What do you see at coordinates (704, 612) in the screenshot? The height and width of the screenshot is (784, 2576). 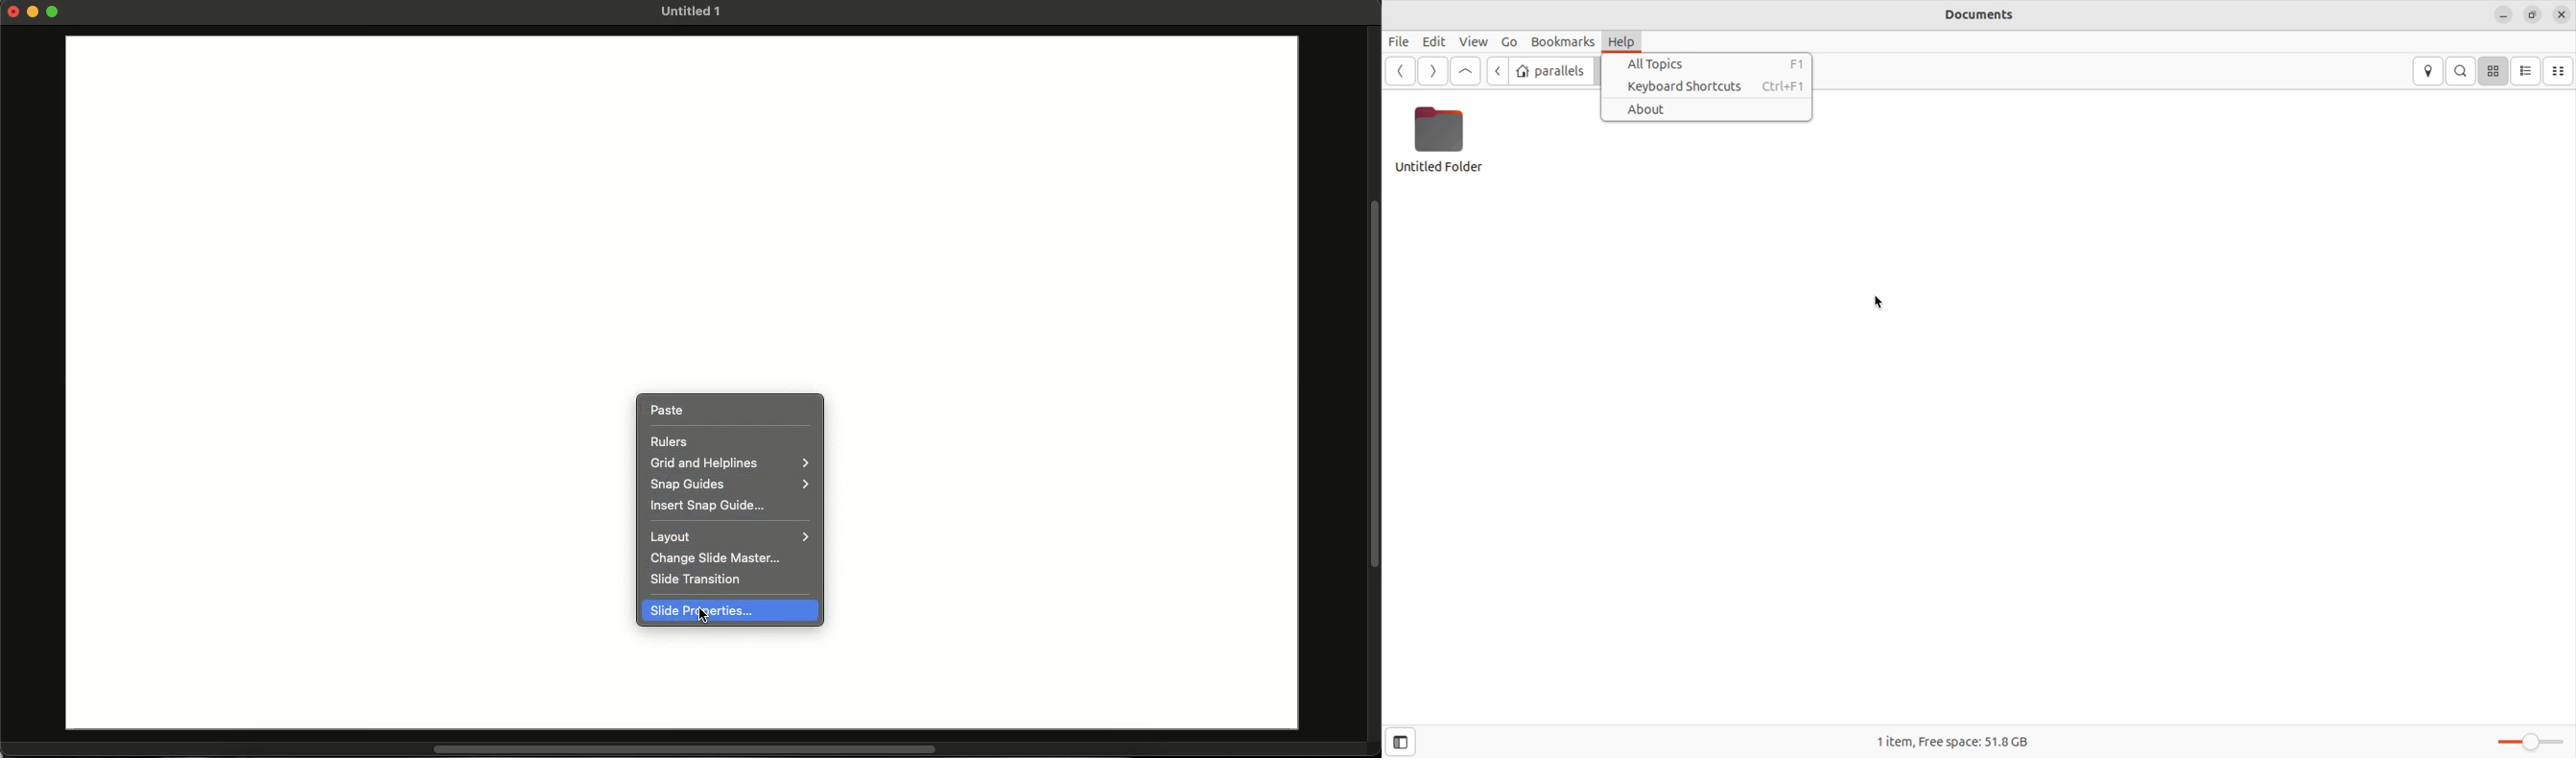 I see `Slide preferences ` at bounding box center [704, 612].